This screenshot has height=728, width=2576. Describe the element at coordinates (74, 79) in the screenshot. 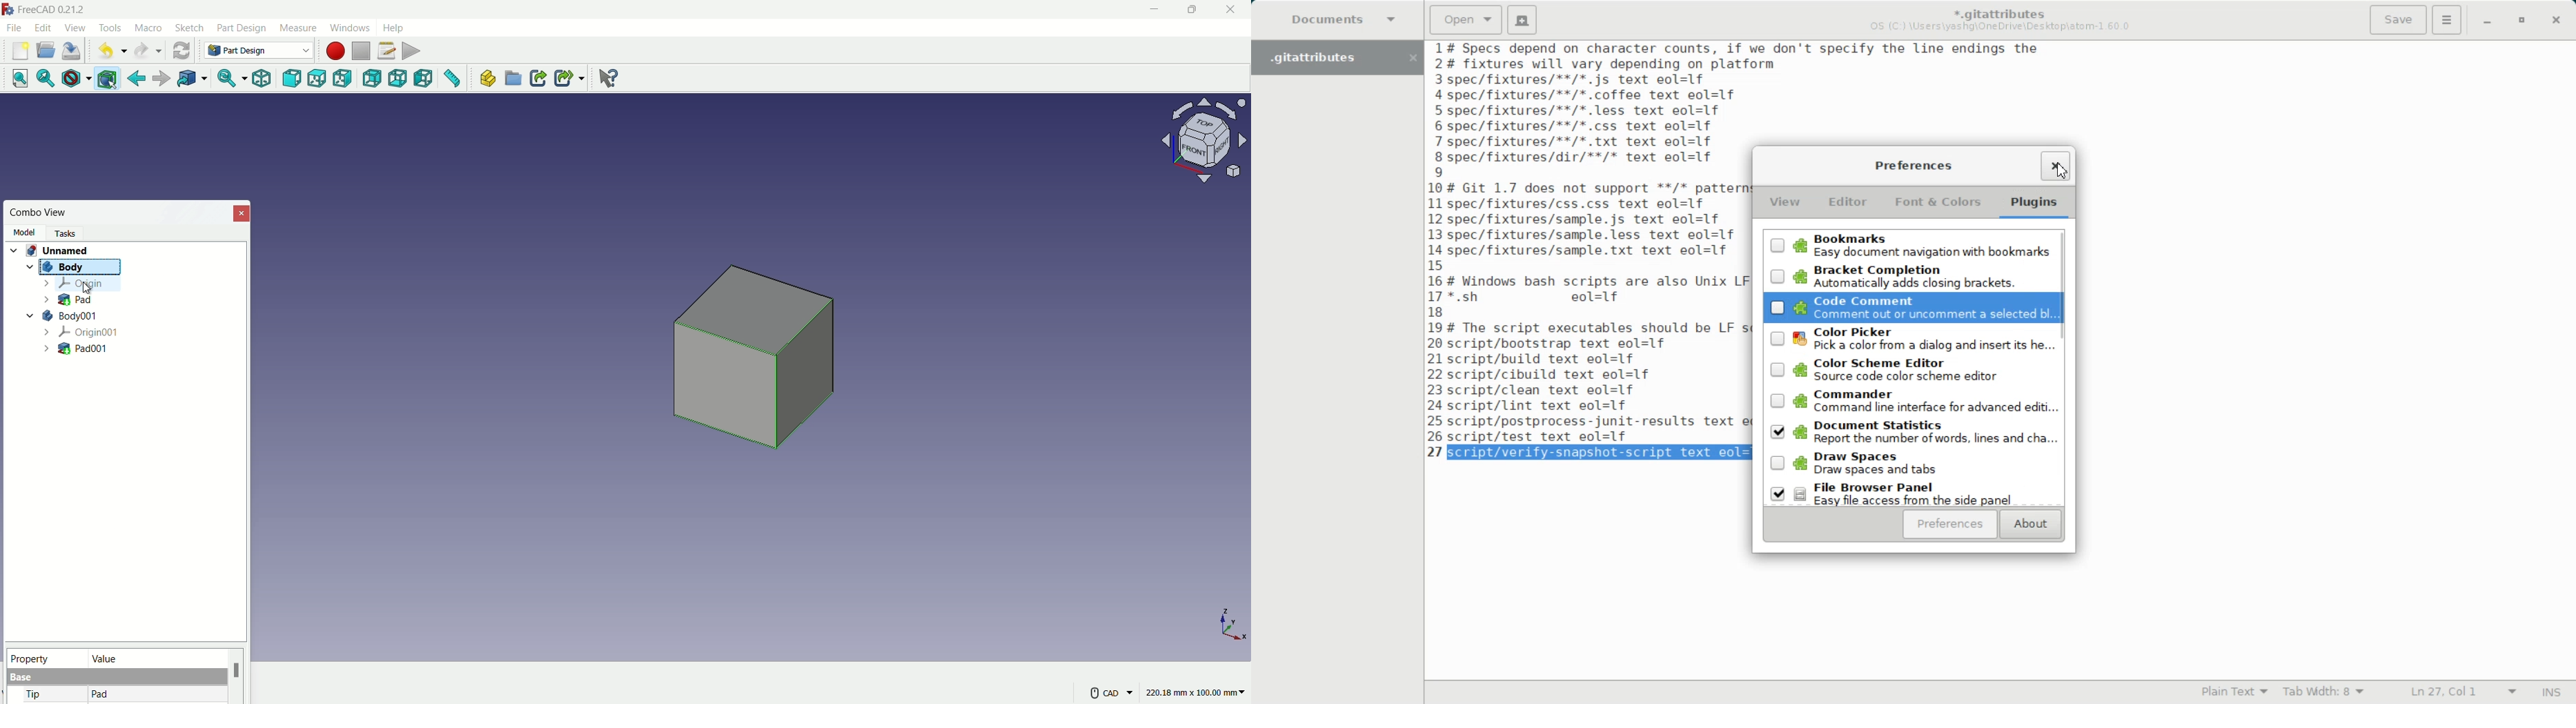

I see `draw style` at that location.